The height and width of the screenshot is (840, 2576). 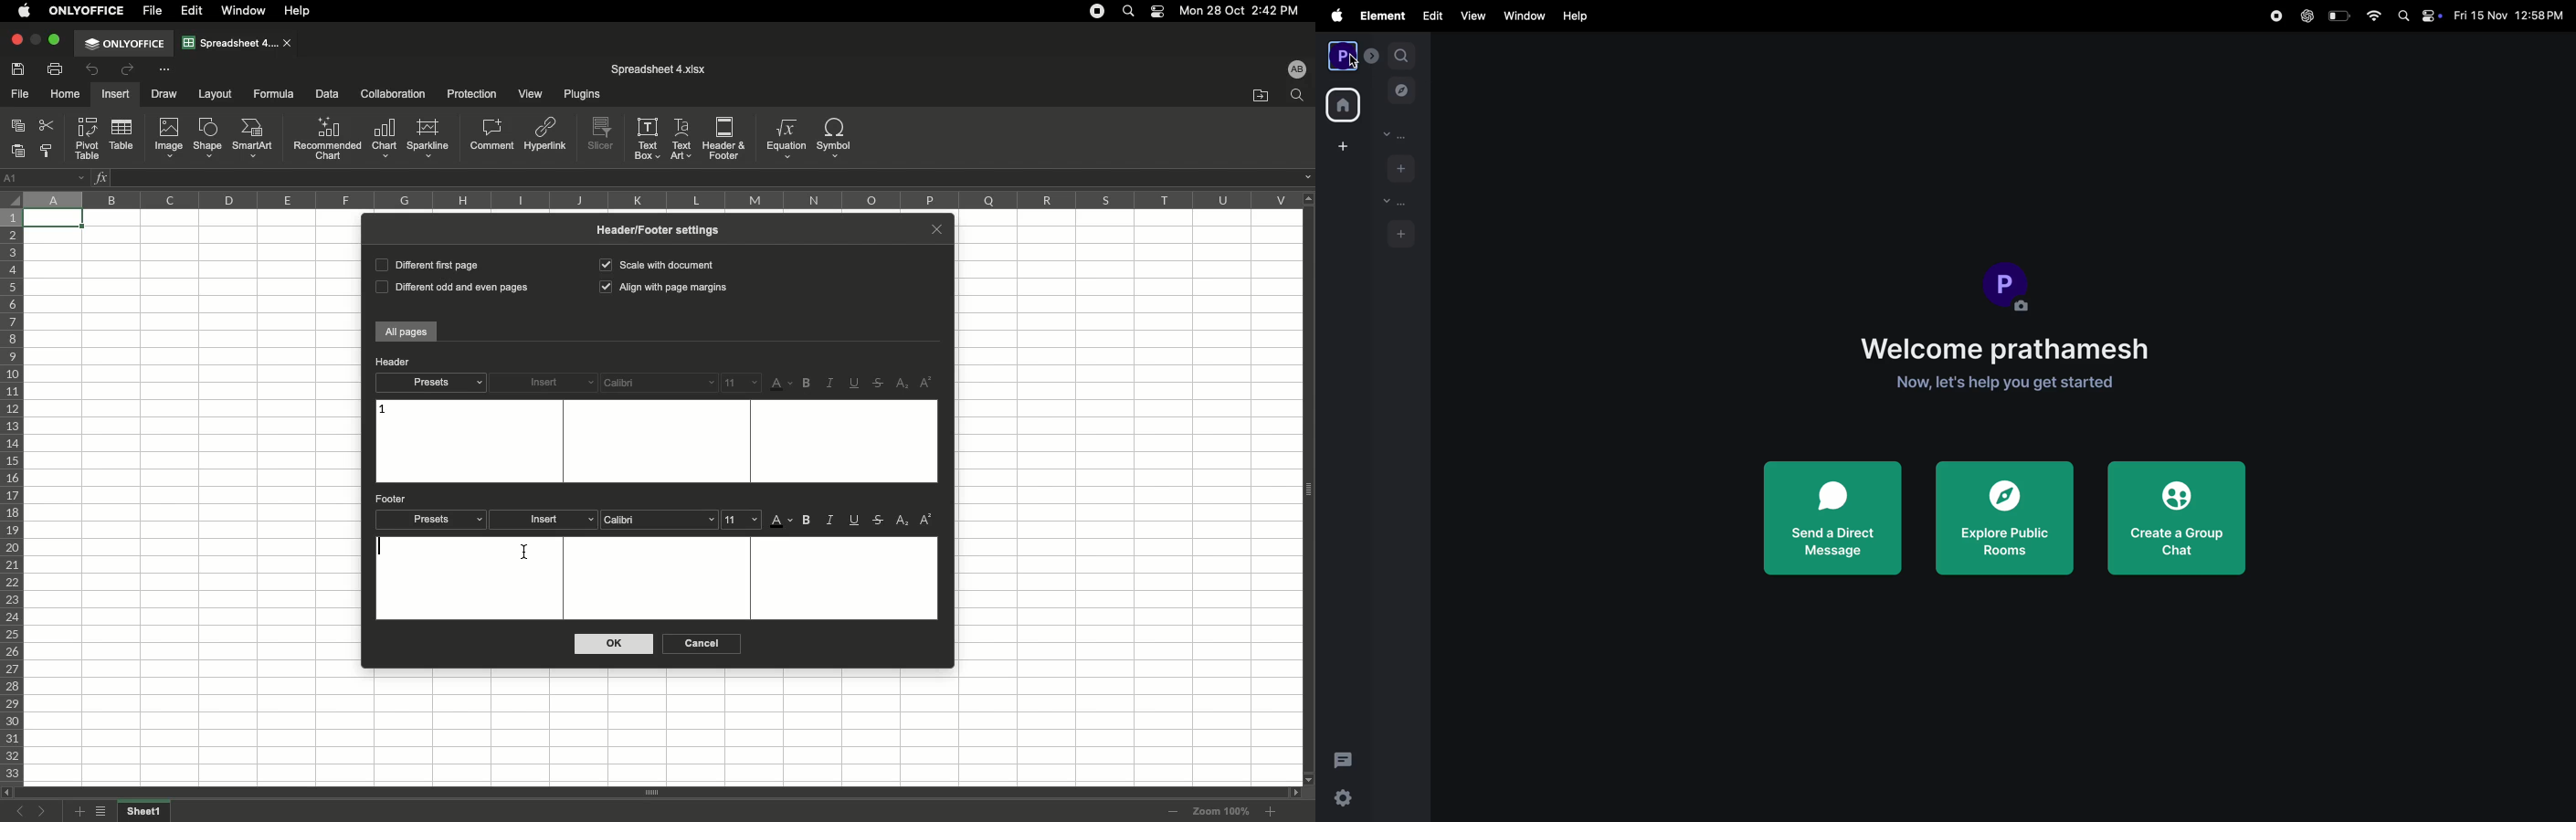 What do you see at coordinates (529, 95) in the screenshot?
I see `View` at bounding box center [529, 95].